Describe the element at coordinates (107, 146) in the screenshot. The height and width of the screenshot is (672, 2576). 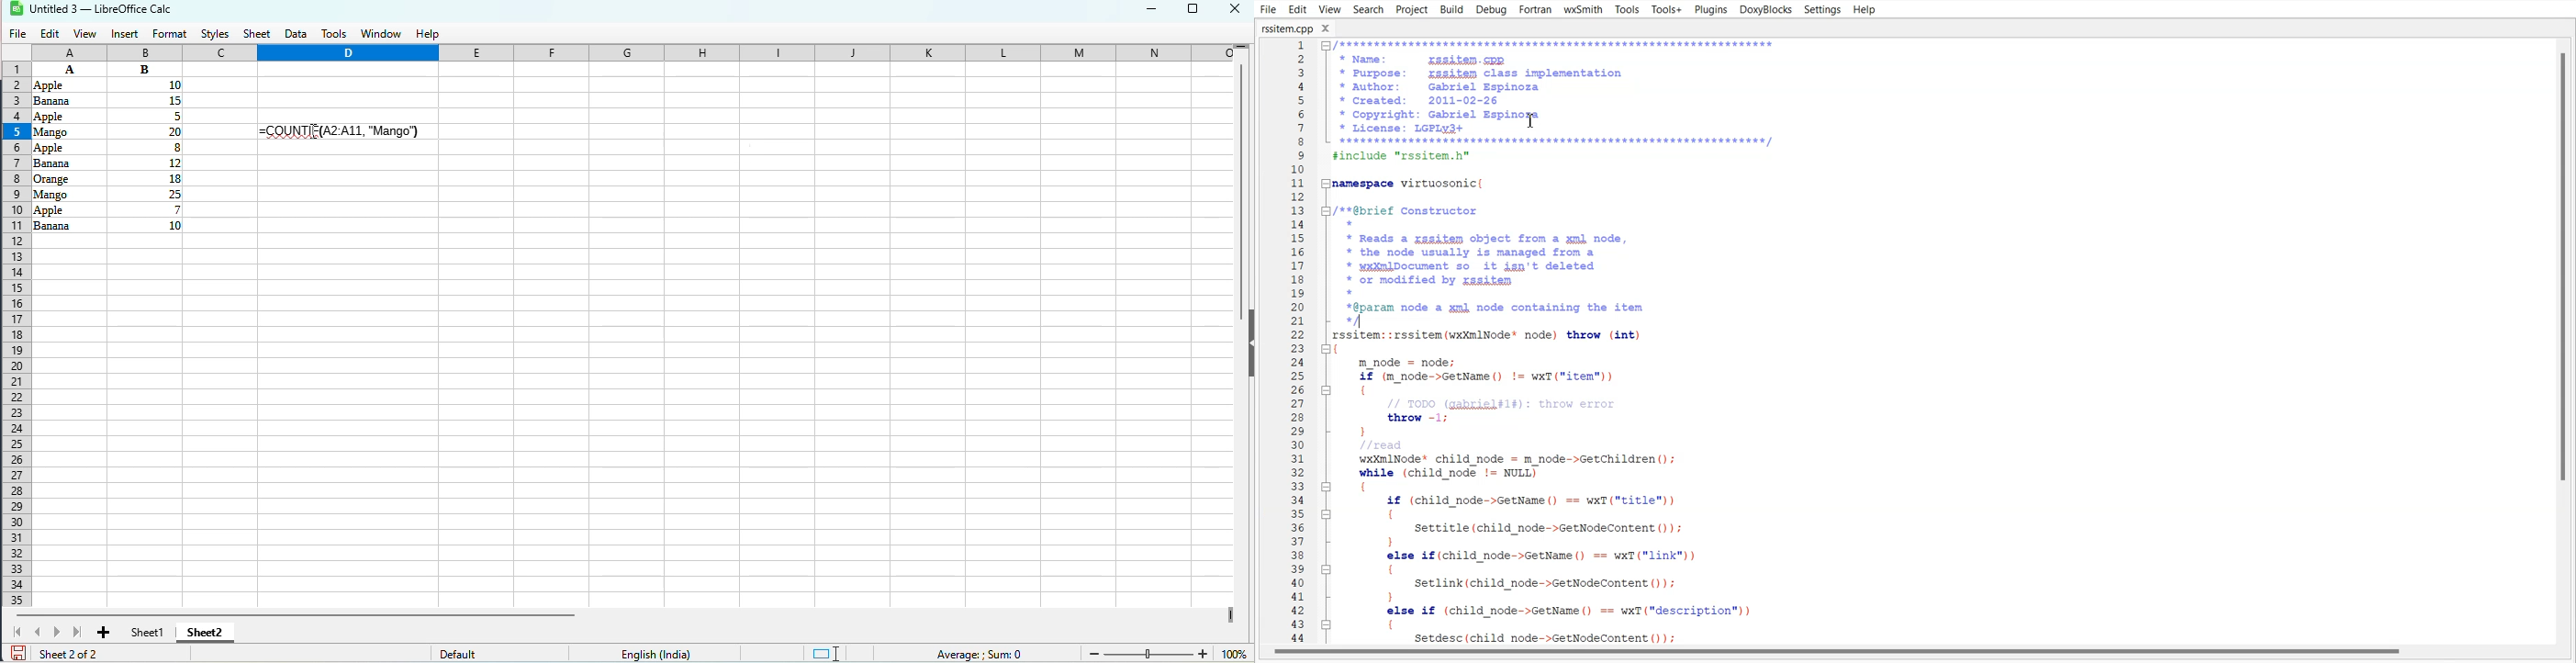
I see `data` at that location.